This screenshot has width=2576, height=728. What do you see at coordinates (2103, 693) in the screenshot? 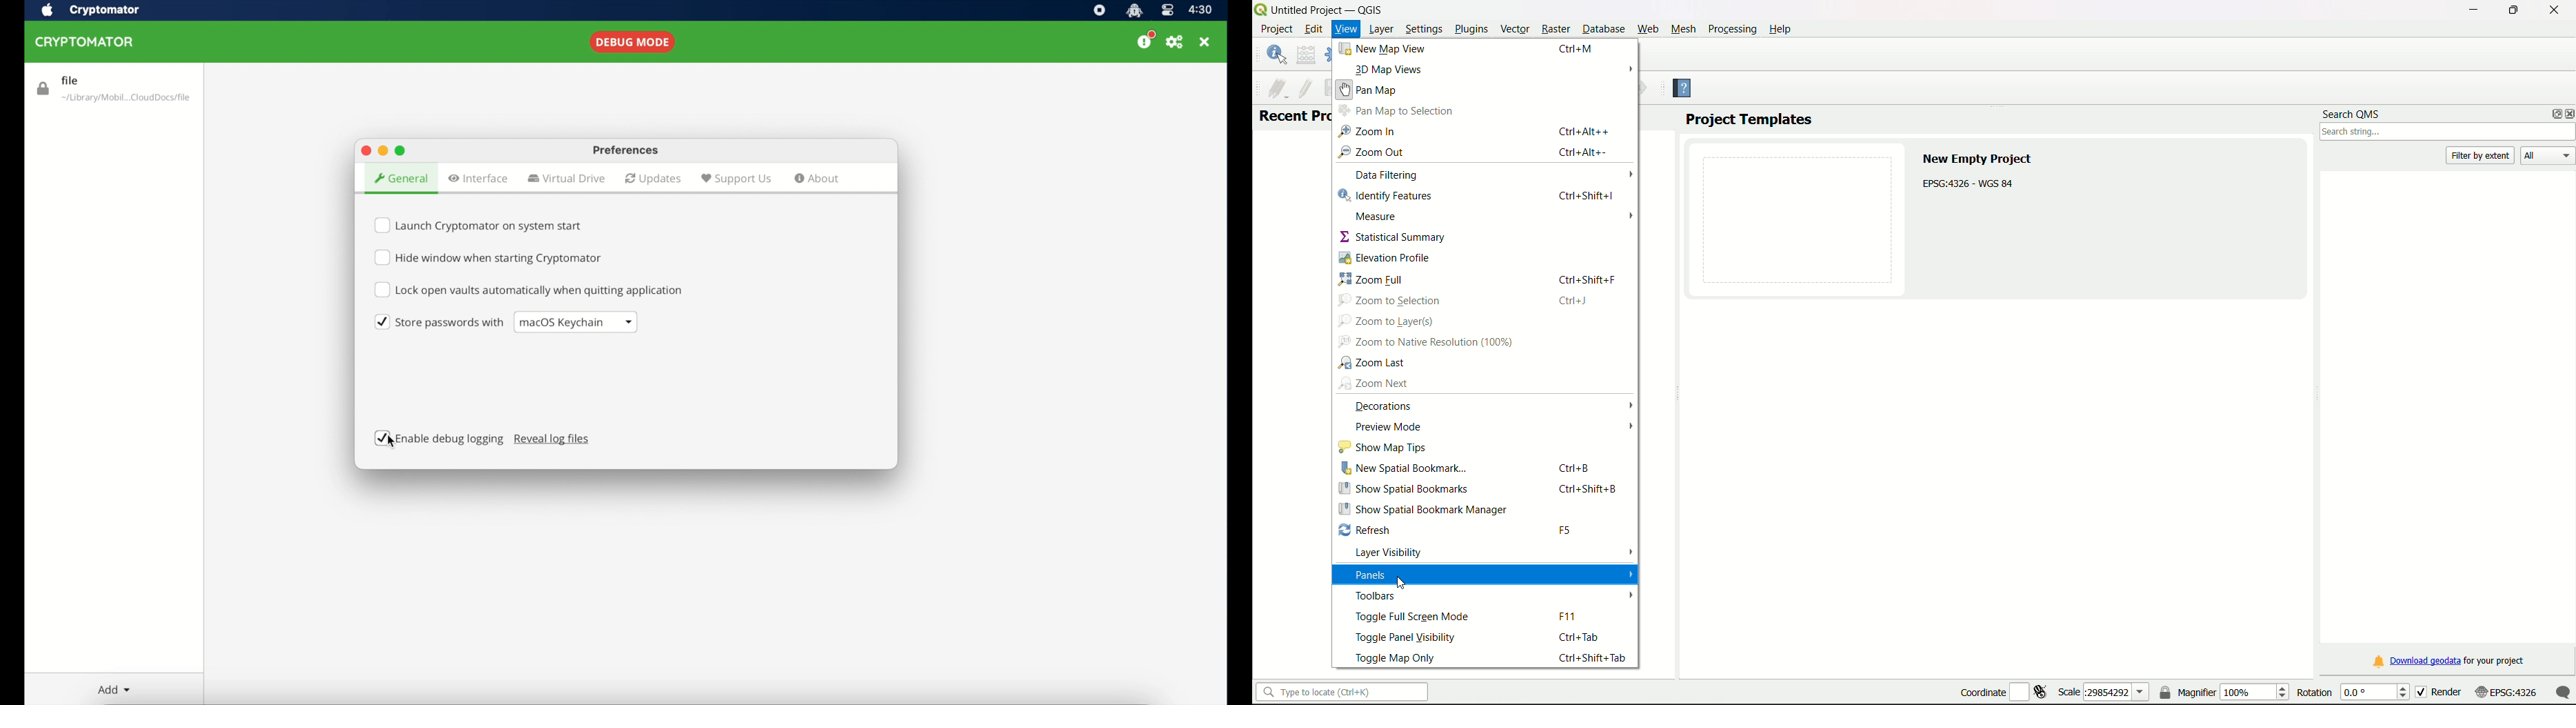
I see `scale` at bounding box center [2103, 693].